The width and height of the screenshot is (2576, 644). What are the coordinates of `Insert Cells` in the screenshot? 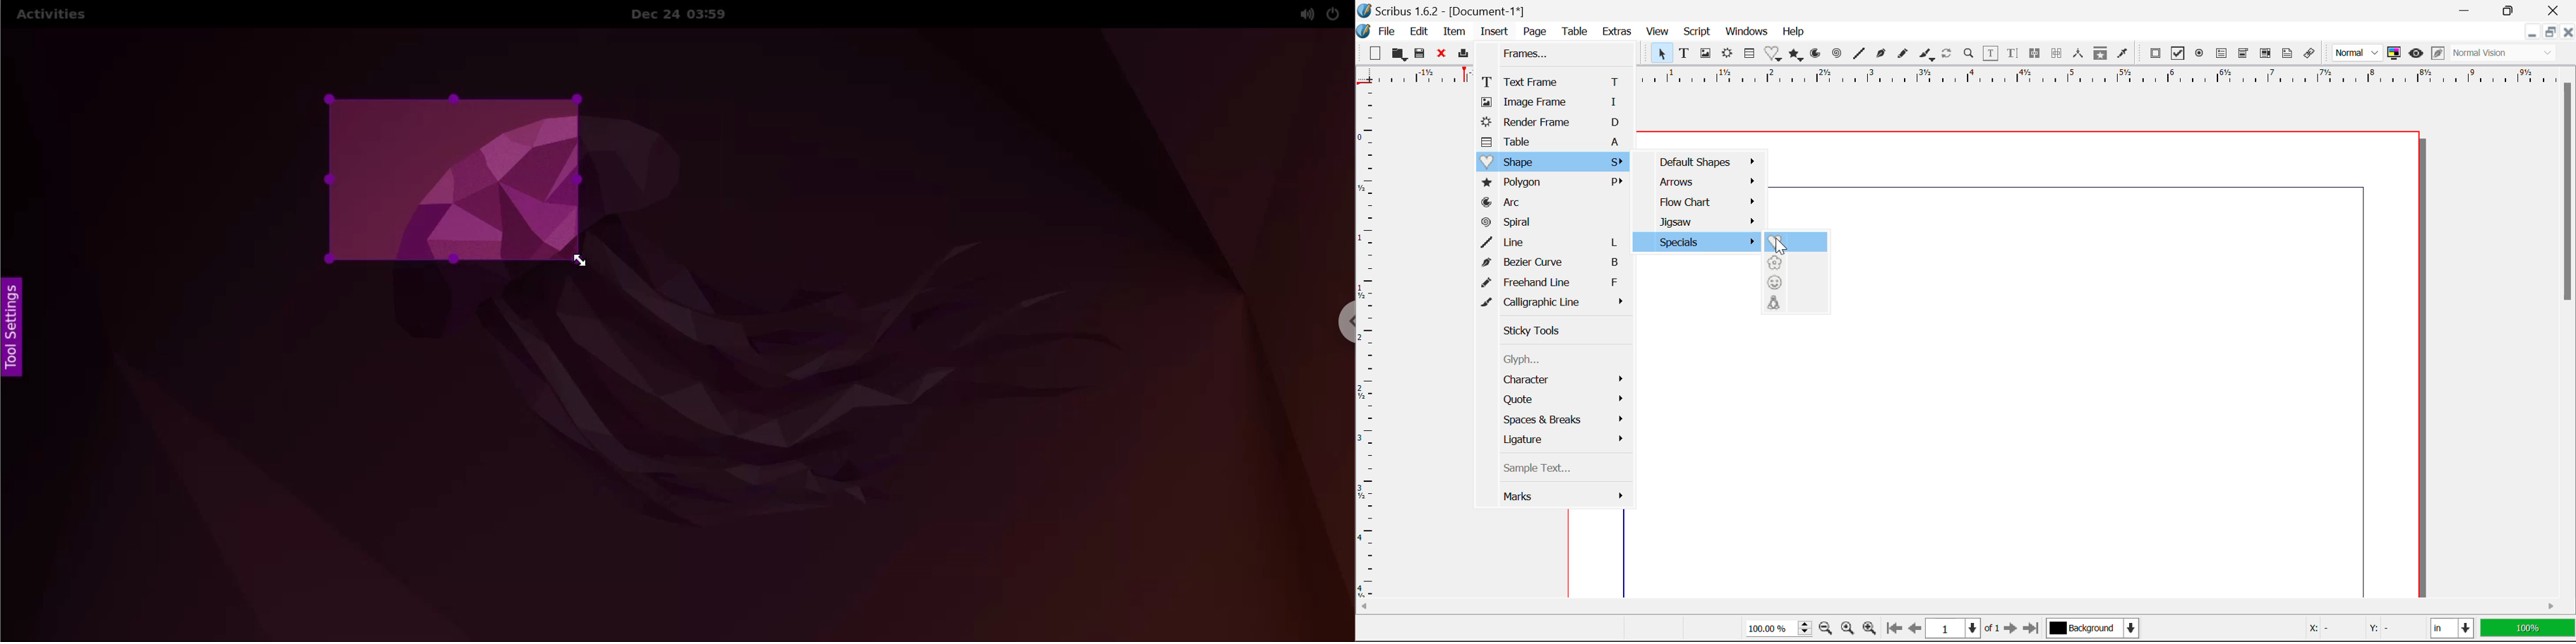 It's located at (1748, 55).